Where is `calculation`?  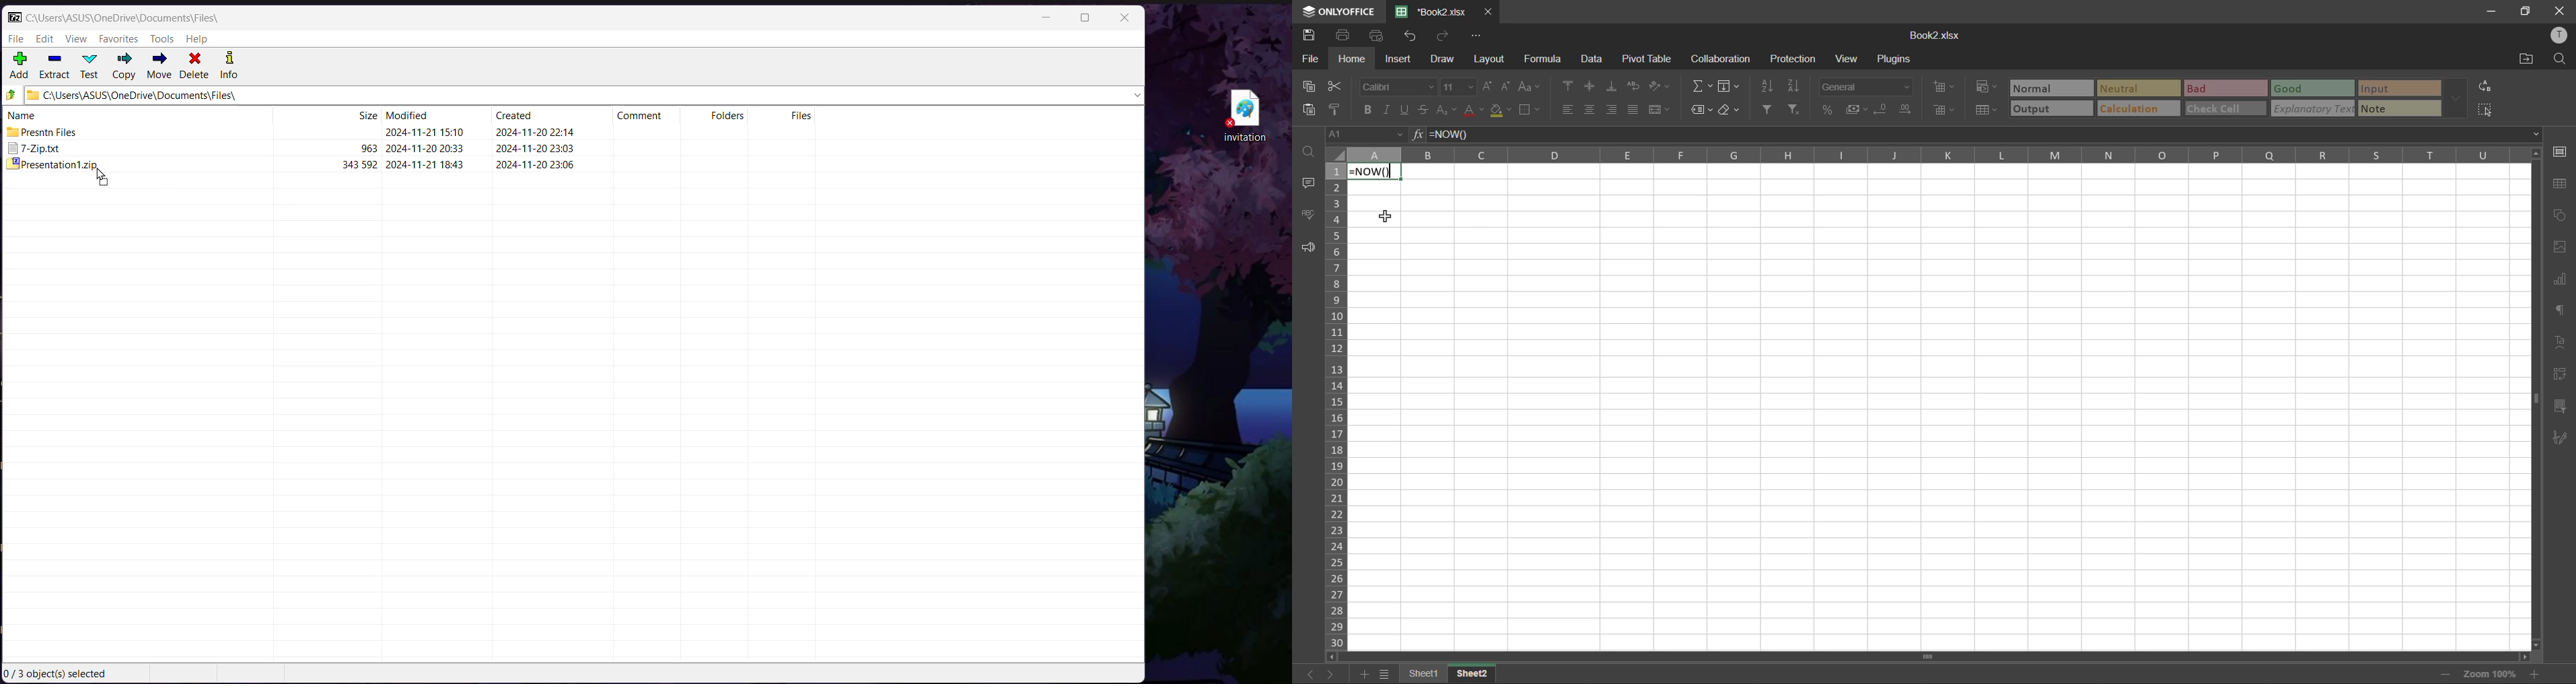
calculation is located at coordinates (2138, 108).